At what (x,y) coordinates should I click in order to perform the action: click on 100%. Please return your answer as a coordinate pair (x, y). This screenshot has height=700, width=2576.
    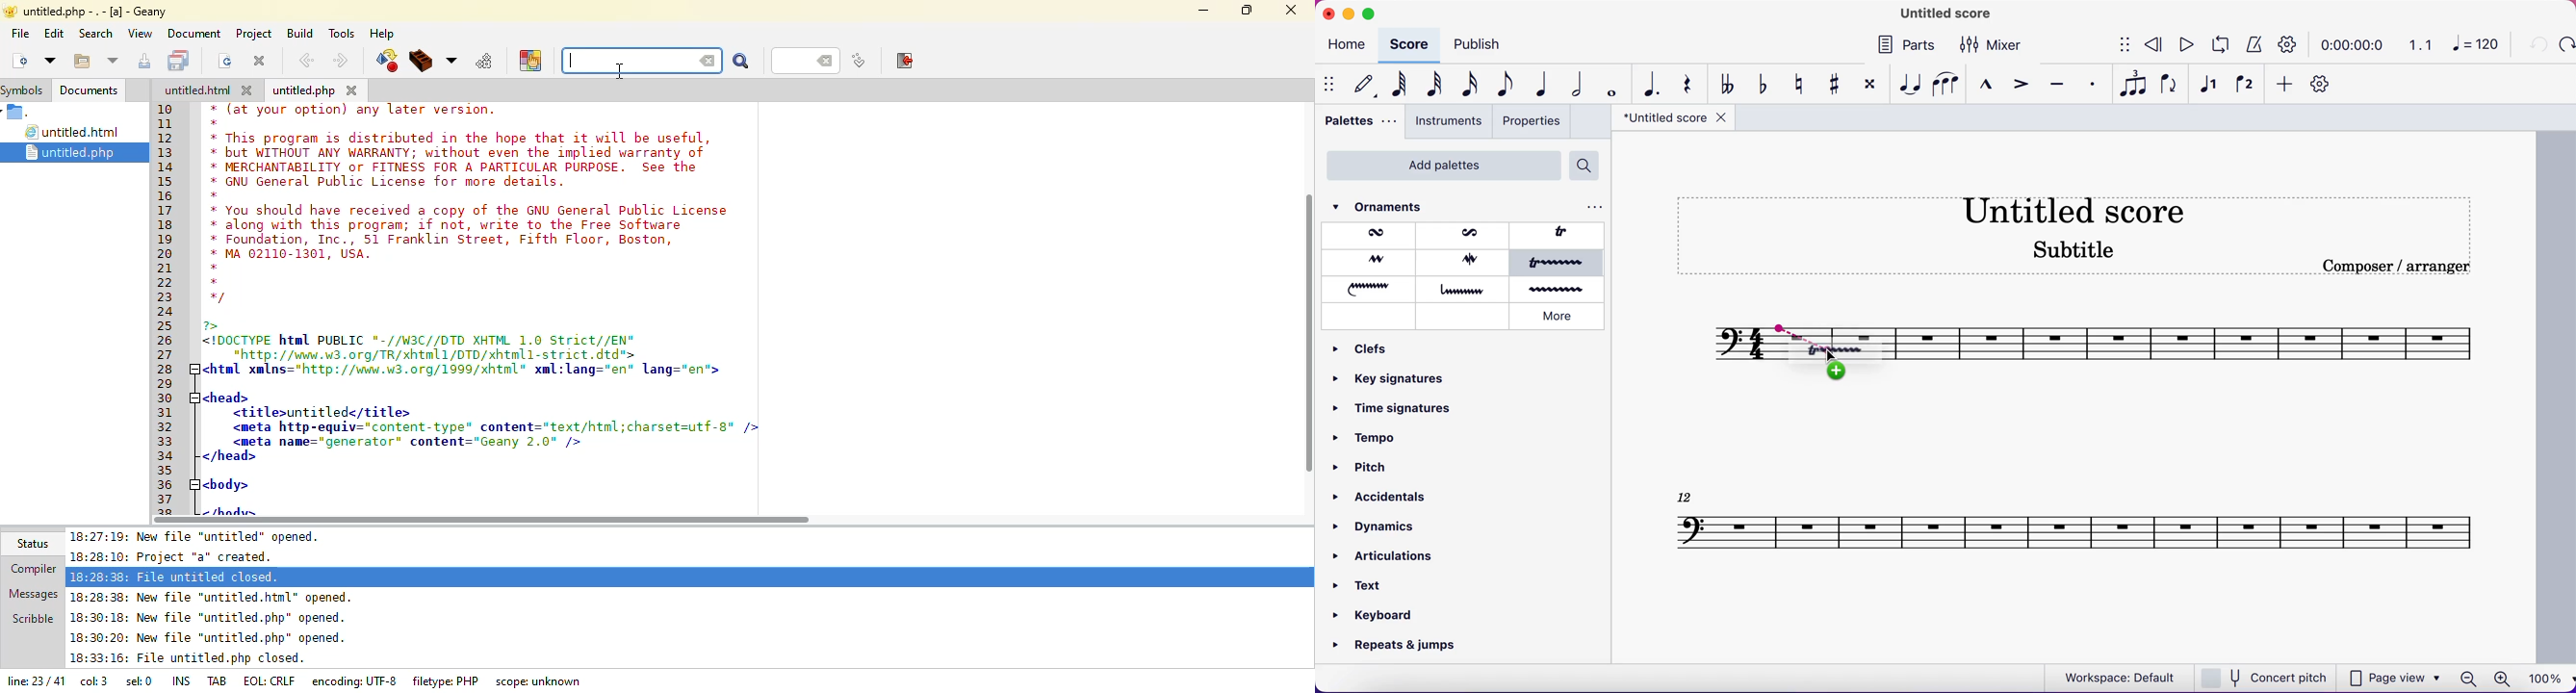
    Looking at the image, I should click on (2547, 679).